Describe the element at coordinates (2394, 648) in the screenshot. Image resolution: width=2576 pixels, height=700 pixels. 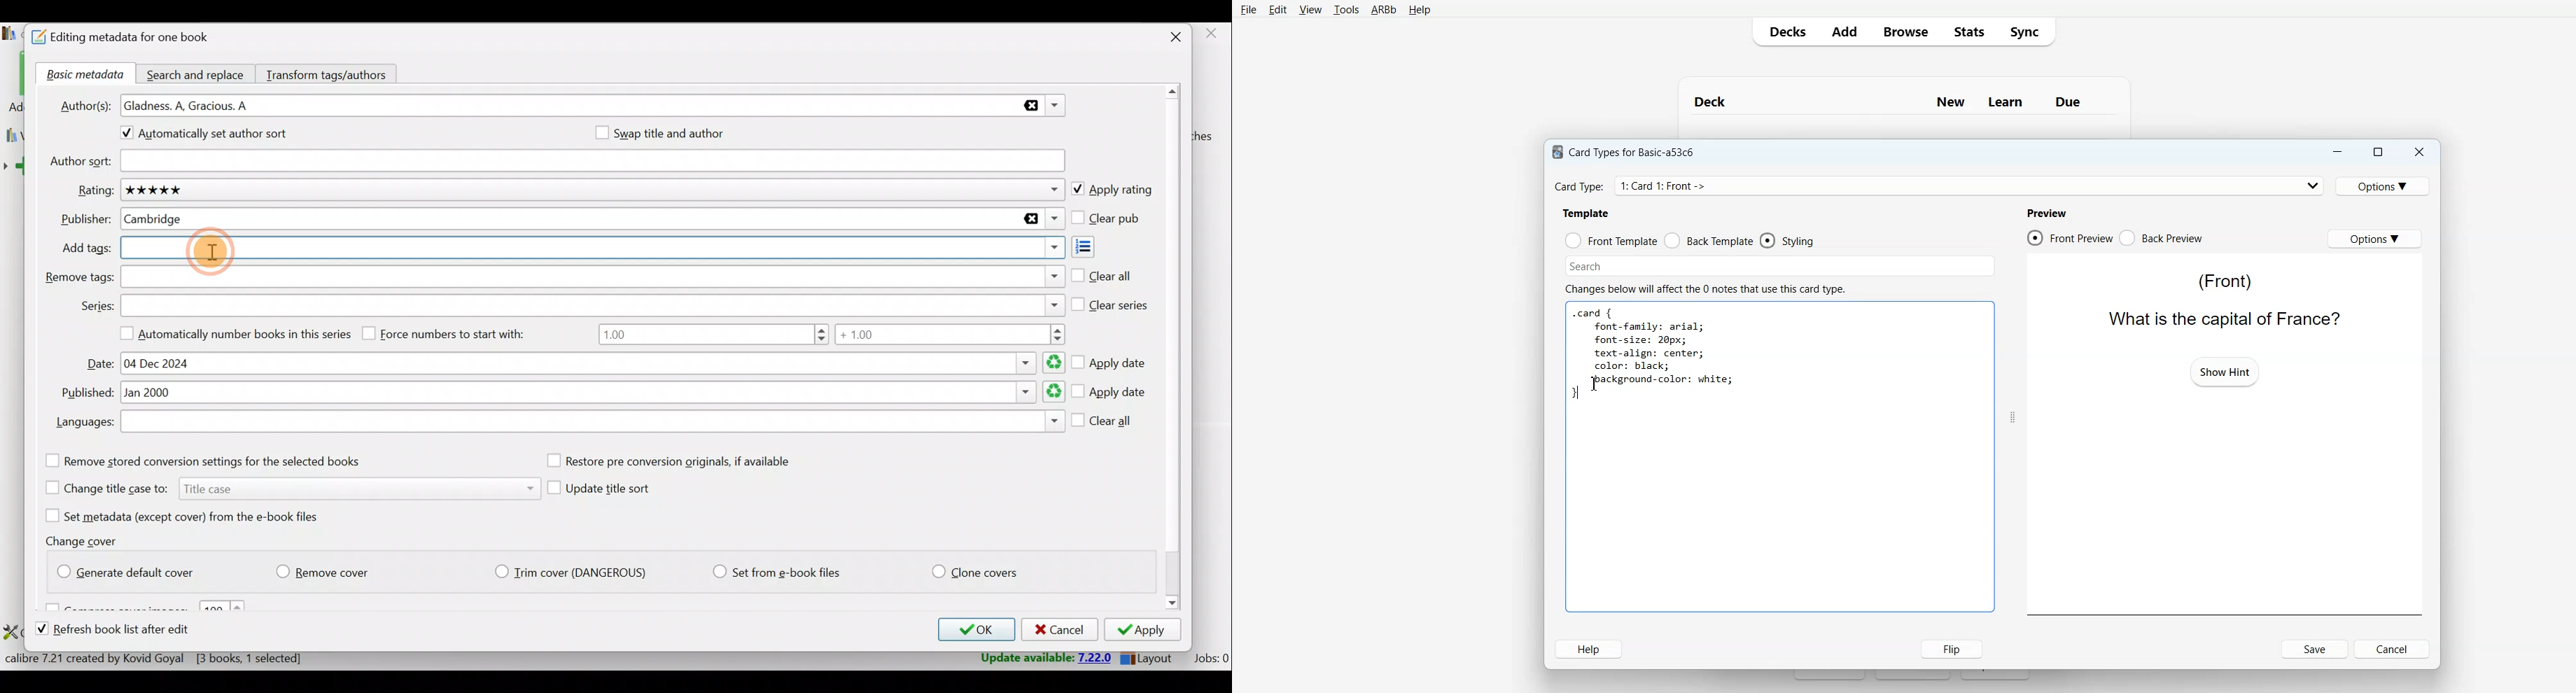
I see `Cancel` at that location.